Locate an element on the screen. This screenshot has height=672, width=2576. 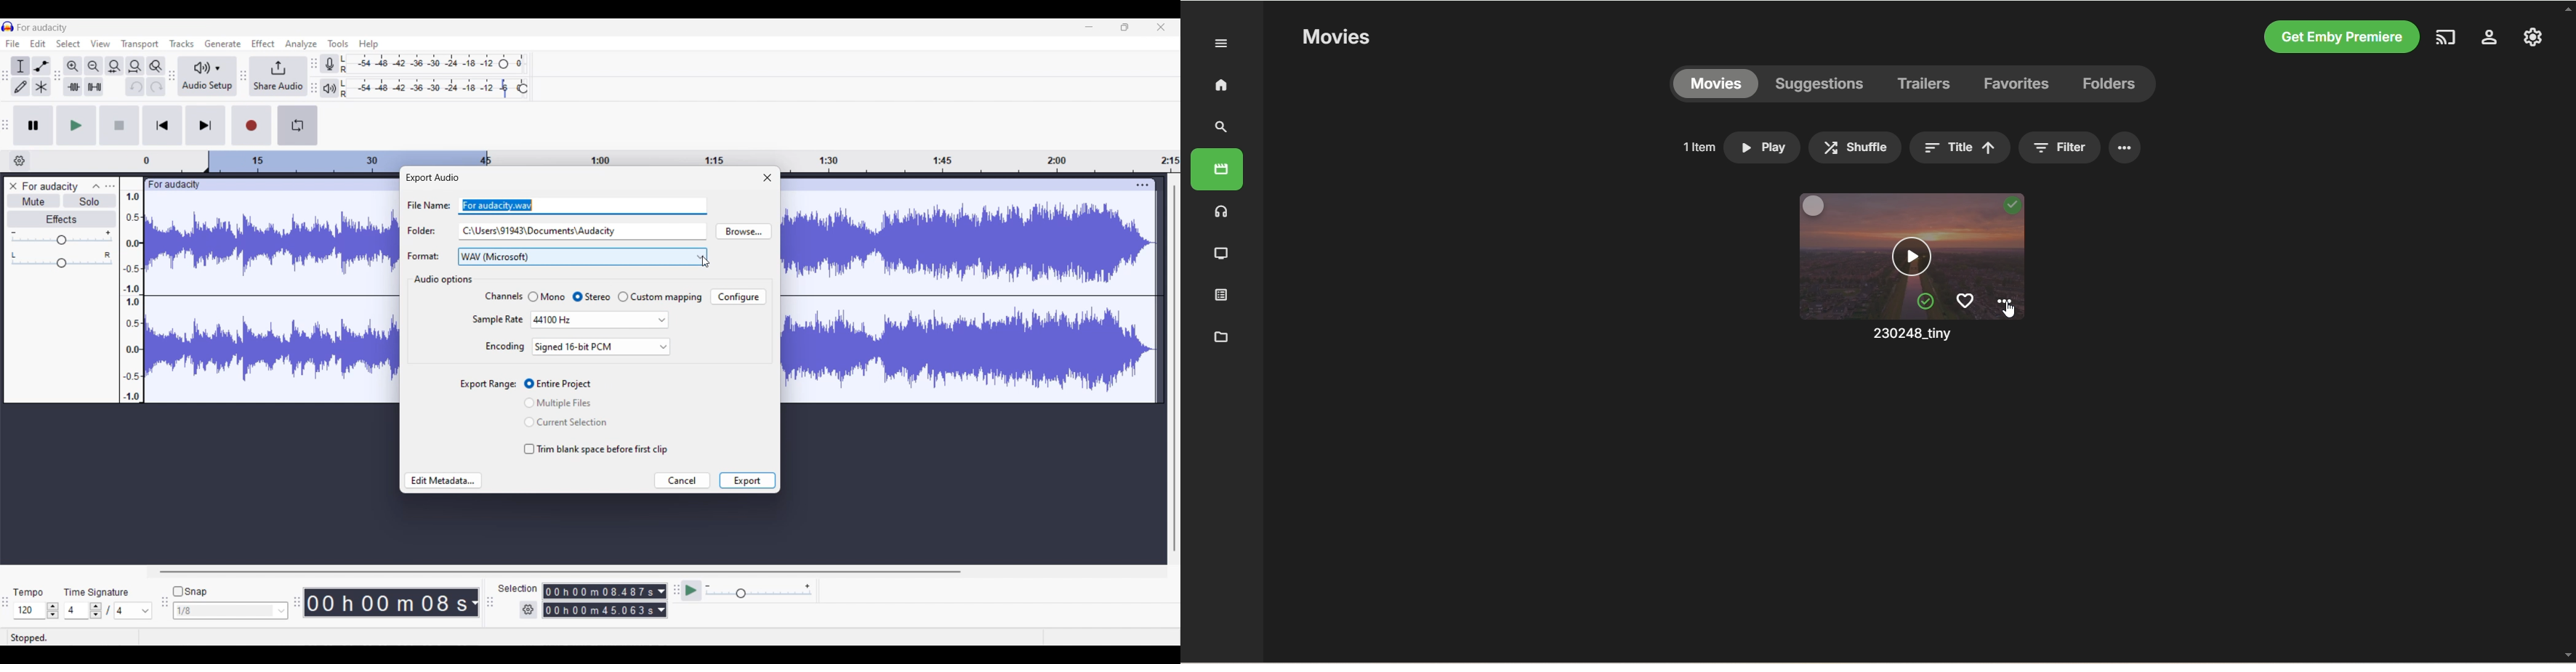
Playback speed scale is located at coordinates (759, 590).